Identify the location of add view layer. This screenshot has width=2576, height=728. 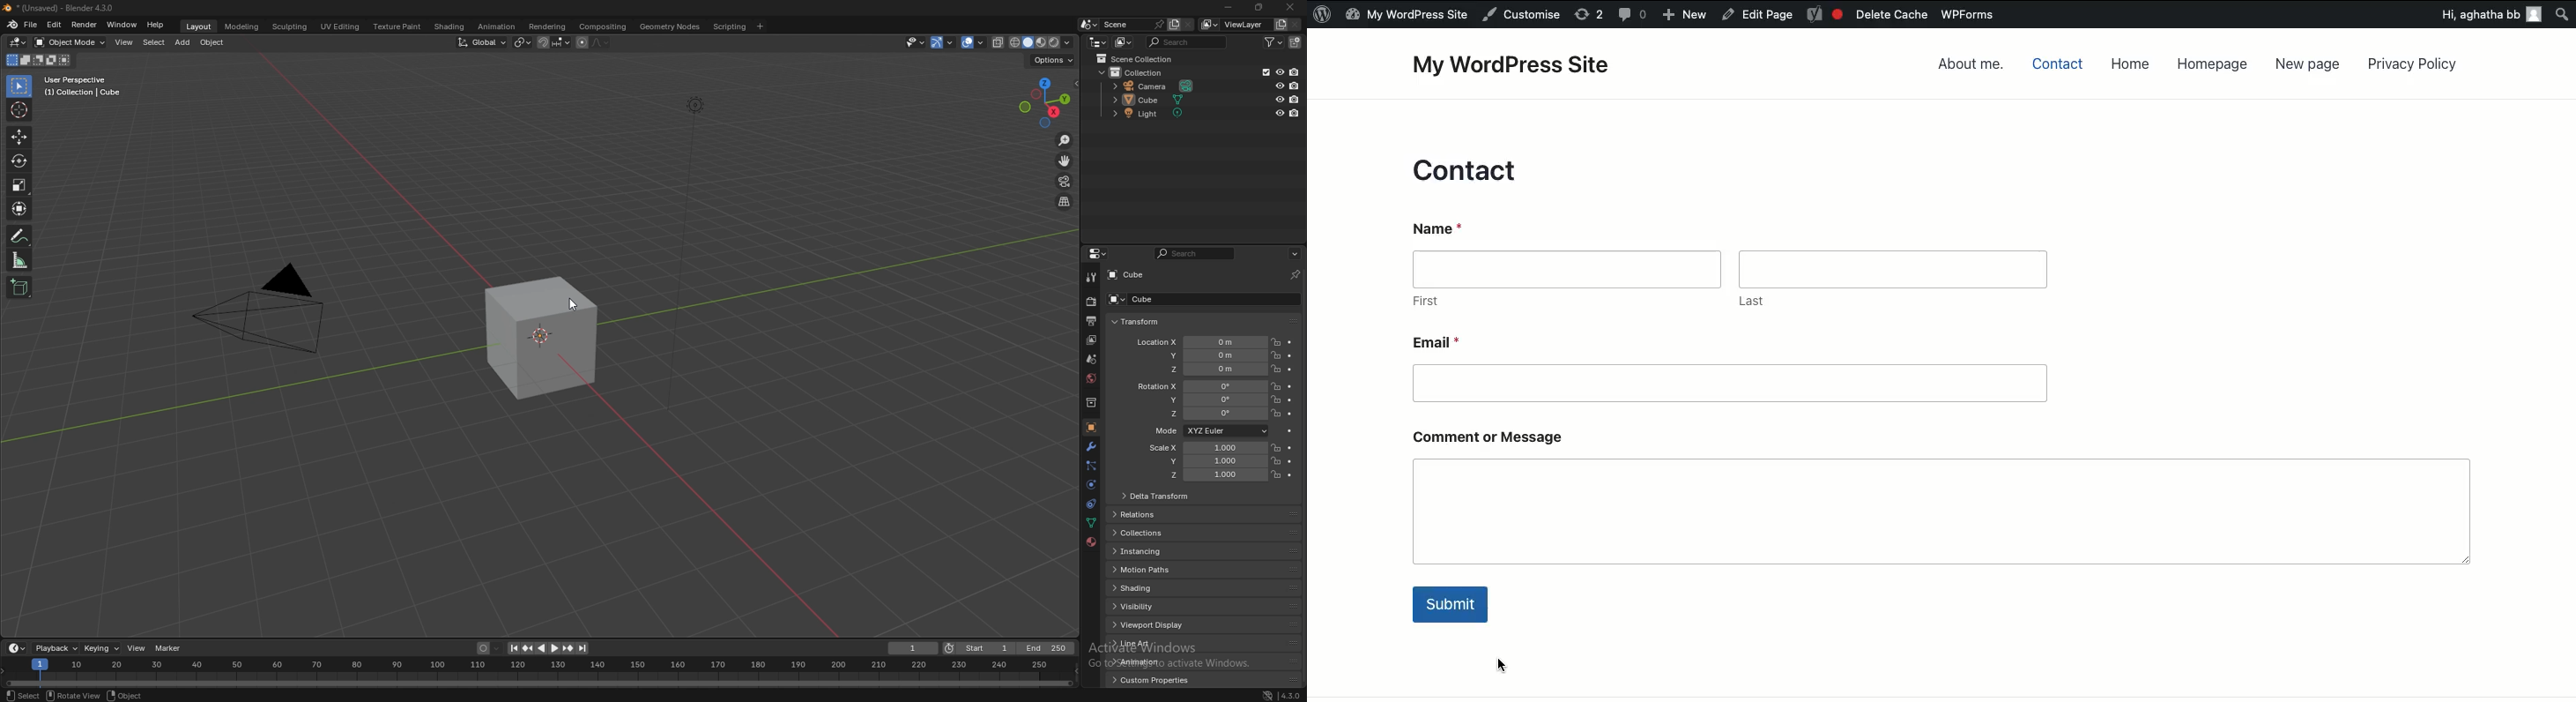
(1280, 24).